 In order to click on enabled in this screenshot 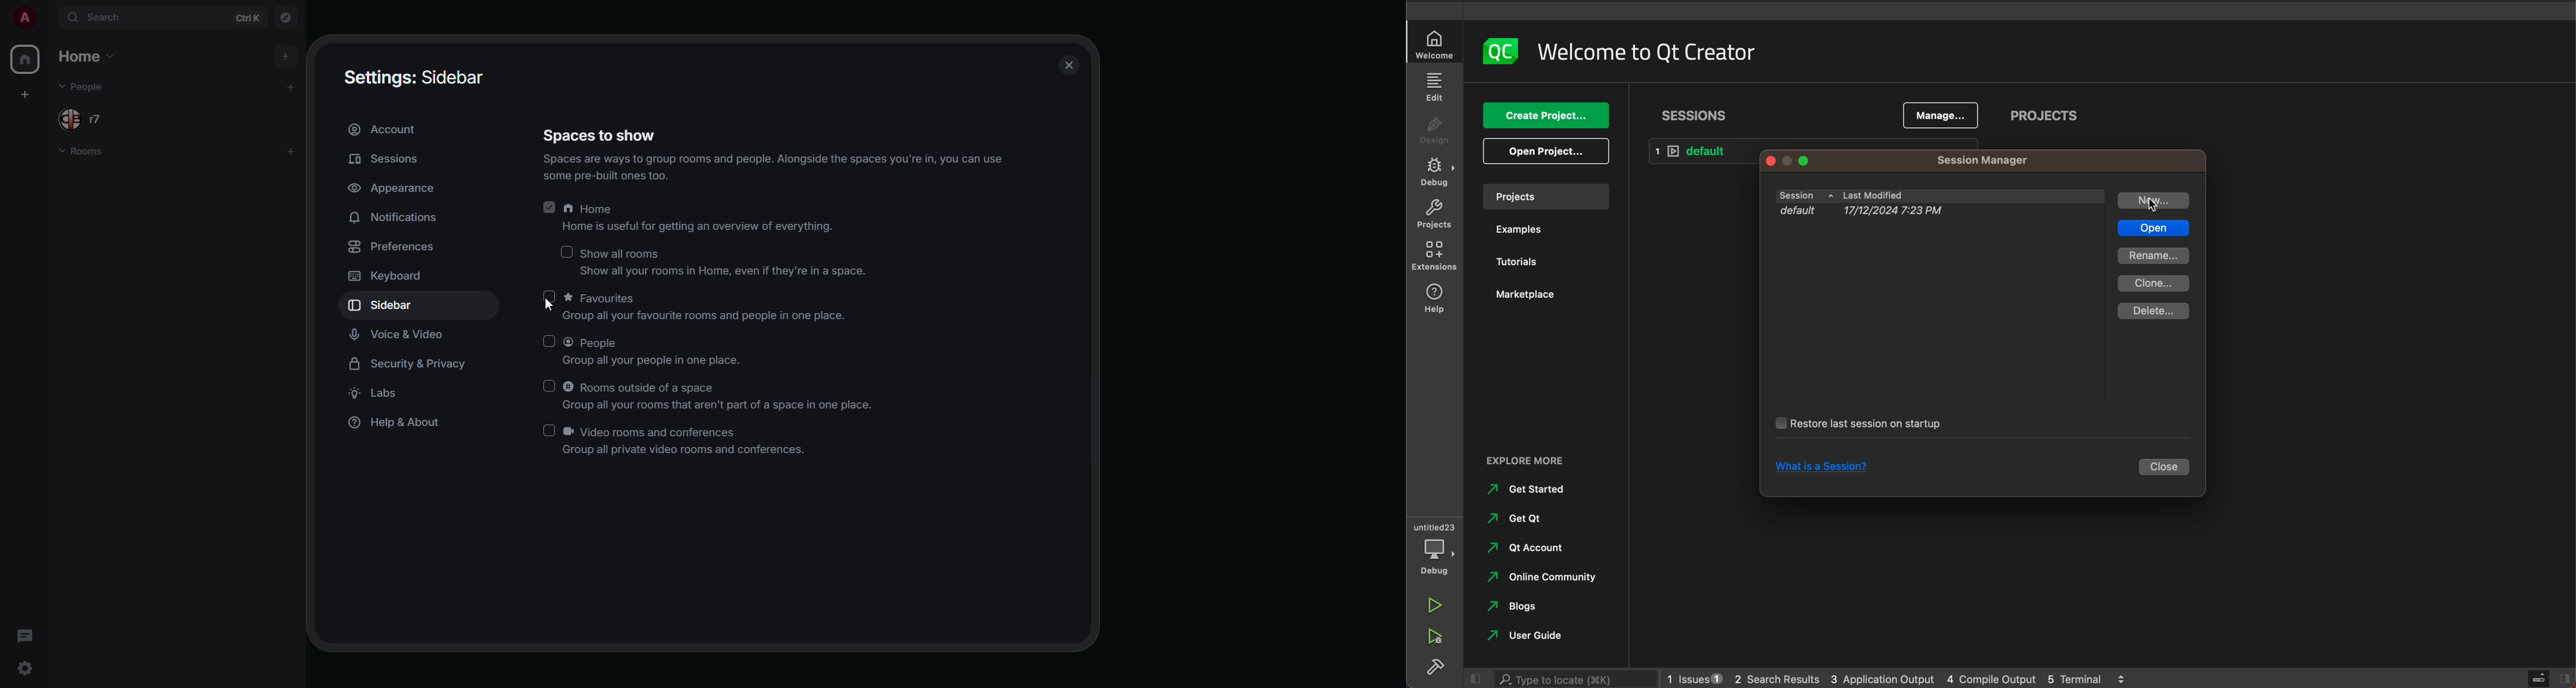, I will do `click(550, 207)`.